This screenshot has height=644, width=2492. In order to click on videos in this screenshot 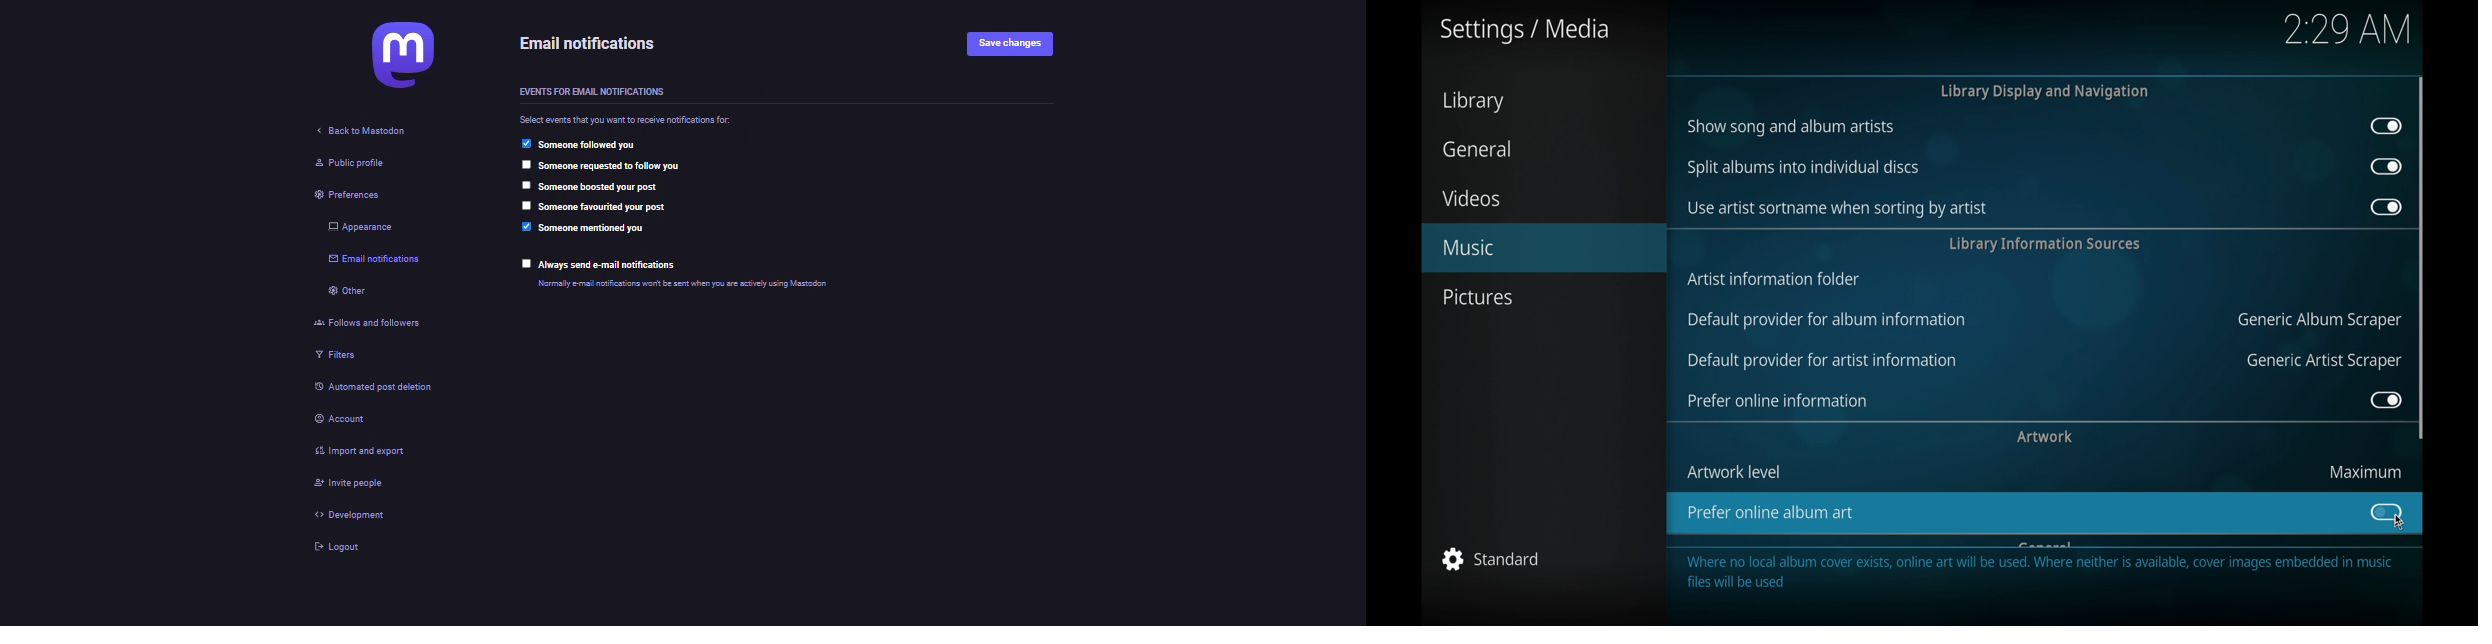, I will do `click(1473, 199)`.